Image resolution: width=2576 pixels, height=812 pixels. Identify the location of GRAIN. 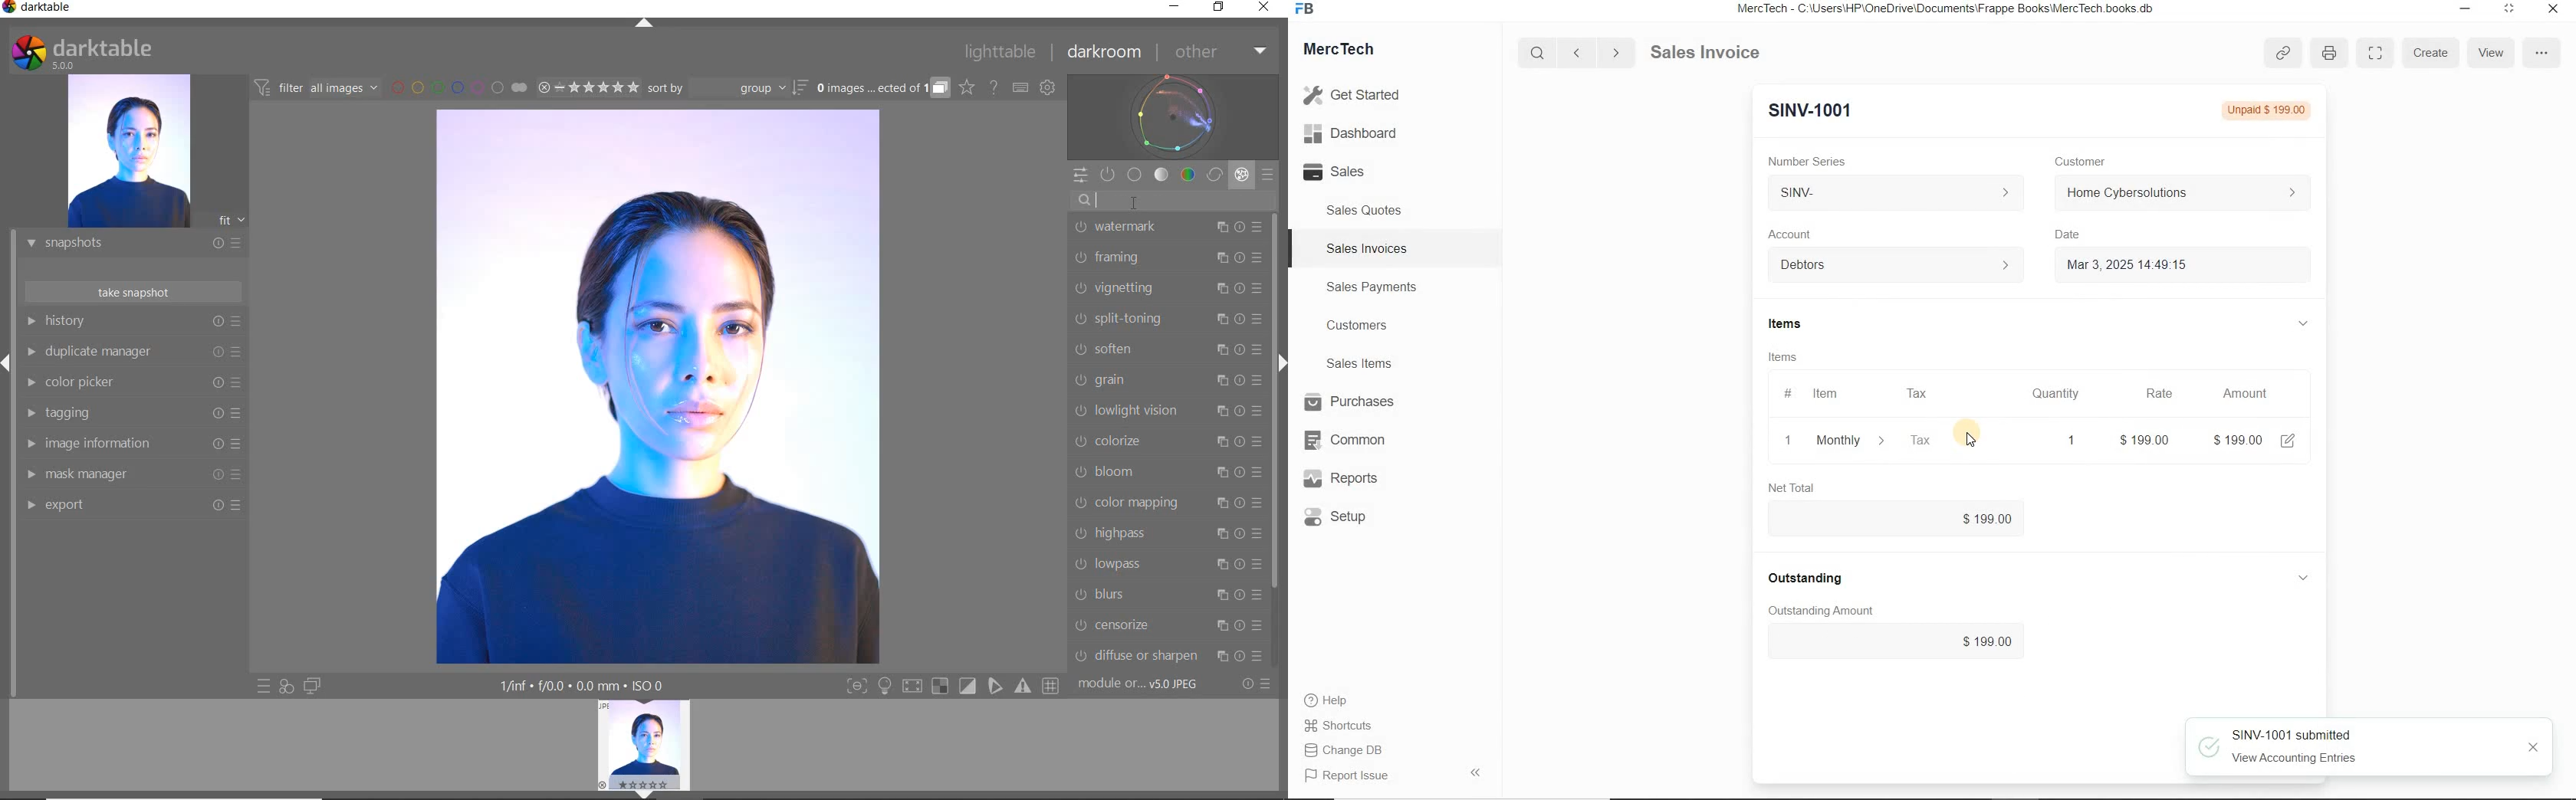
(1169, 379).